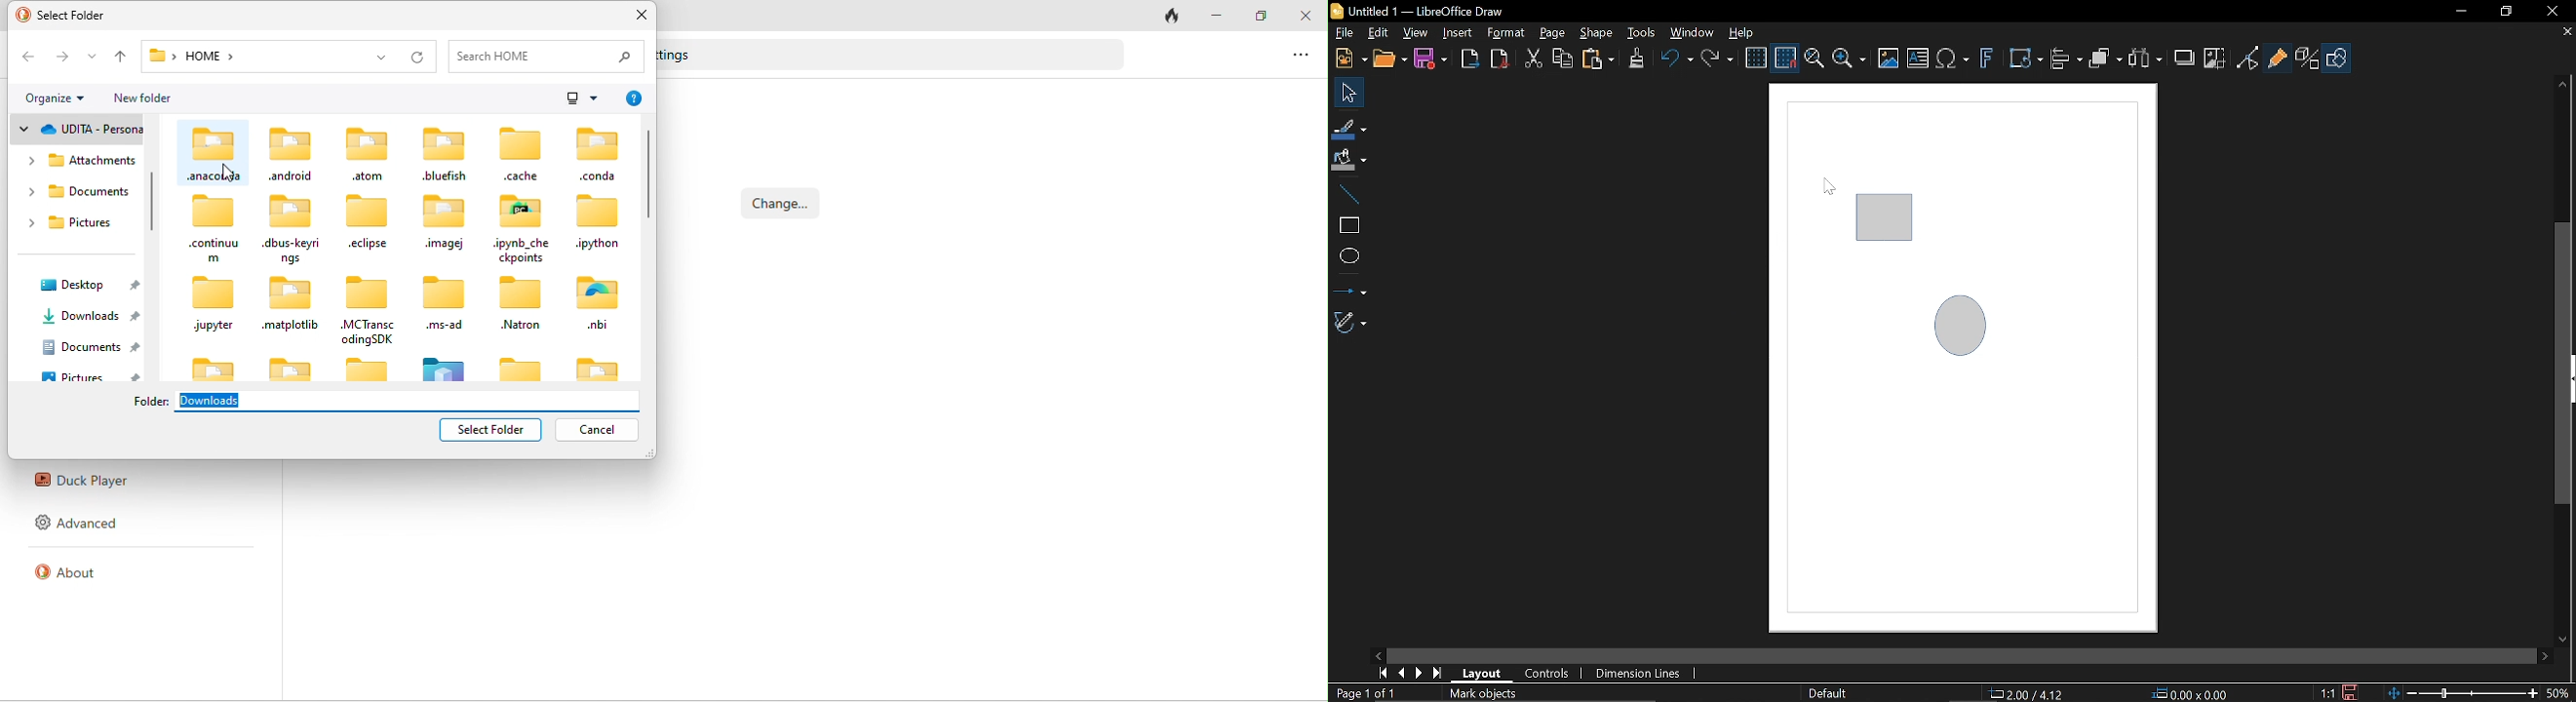 The image size is (2576, 728). I want to click on .jupyter, so click(215, 306).